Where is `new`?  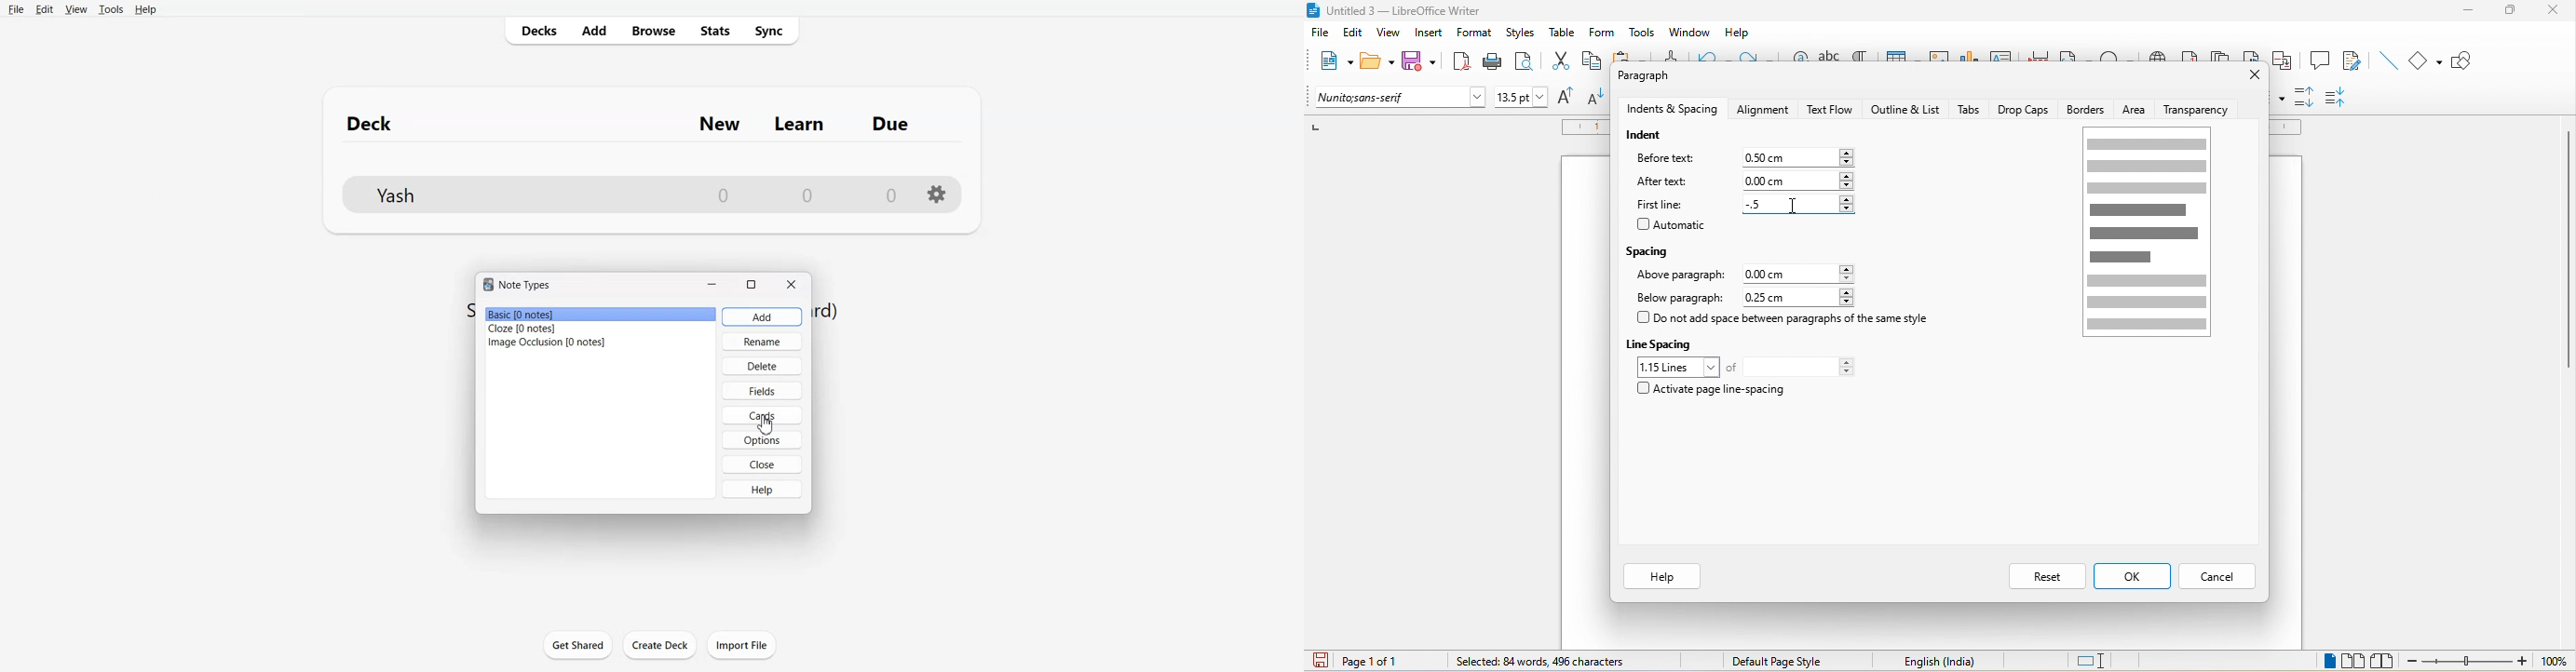 new is located at coordinates (1333, 63).